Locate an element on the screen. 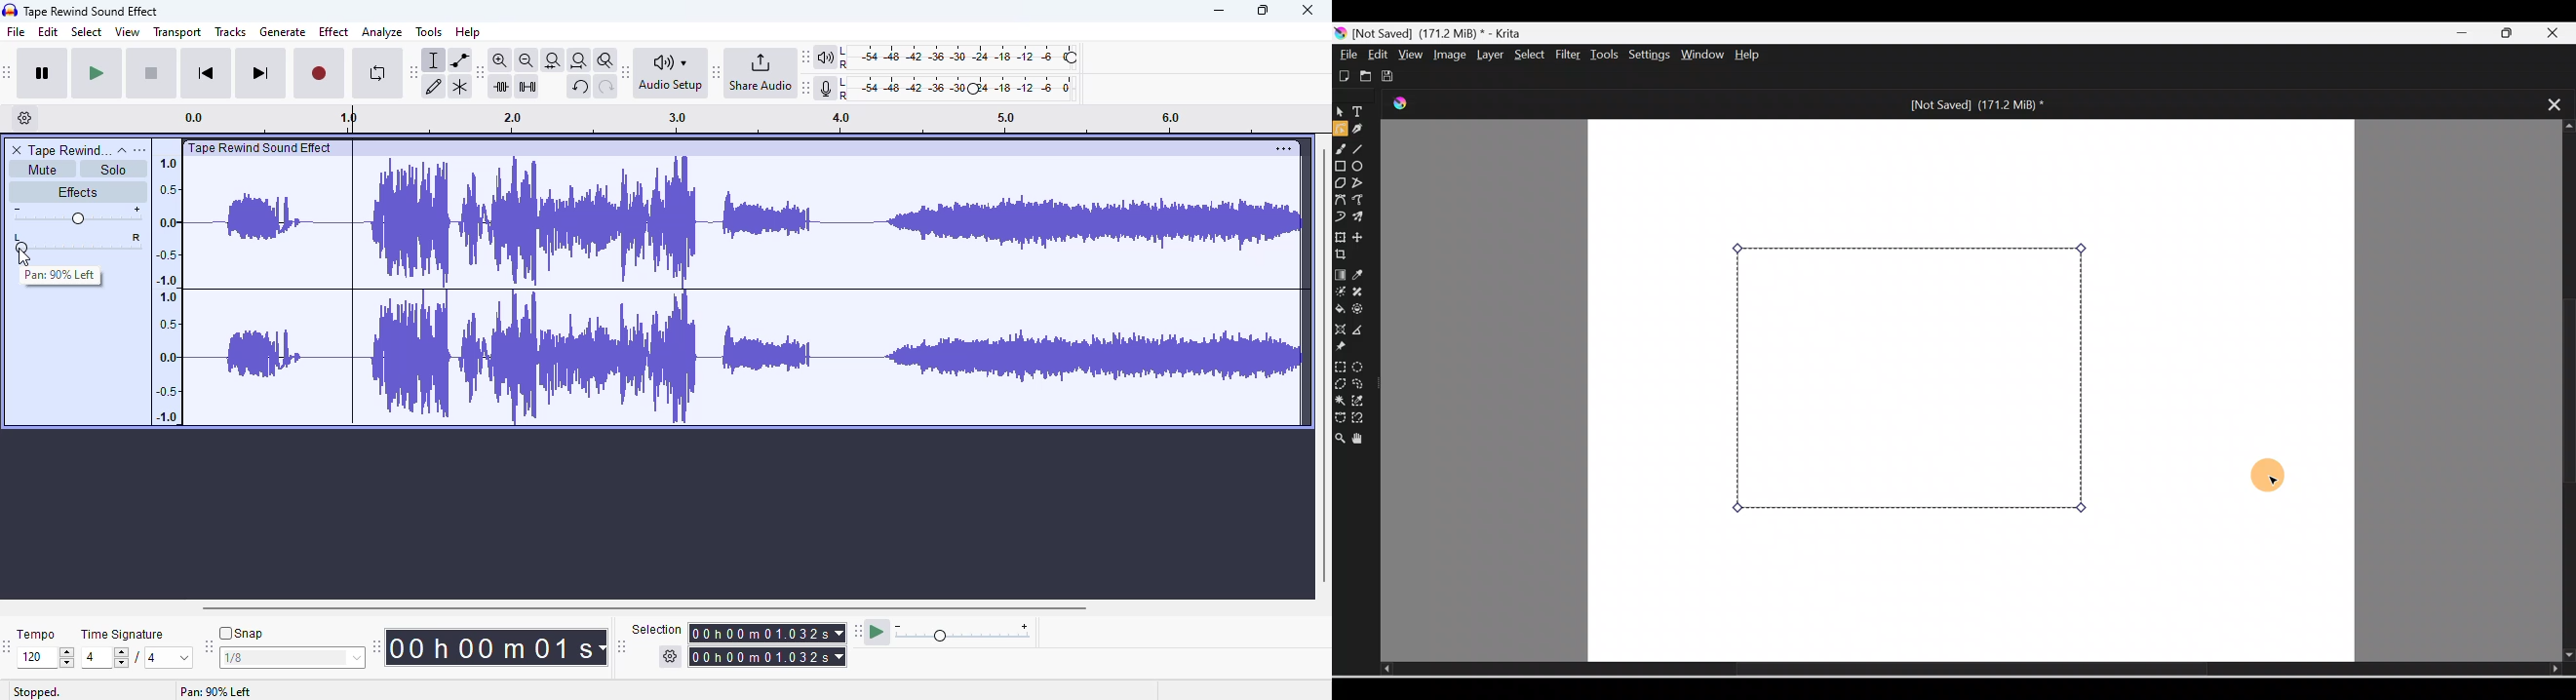  close is located at coordinates (1307, 10).